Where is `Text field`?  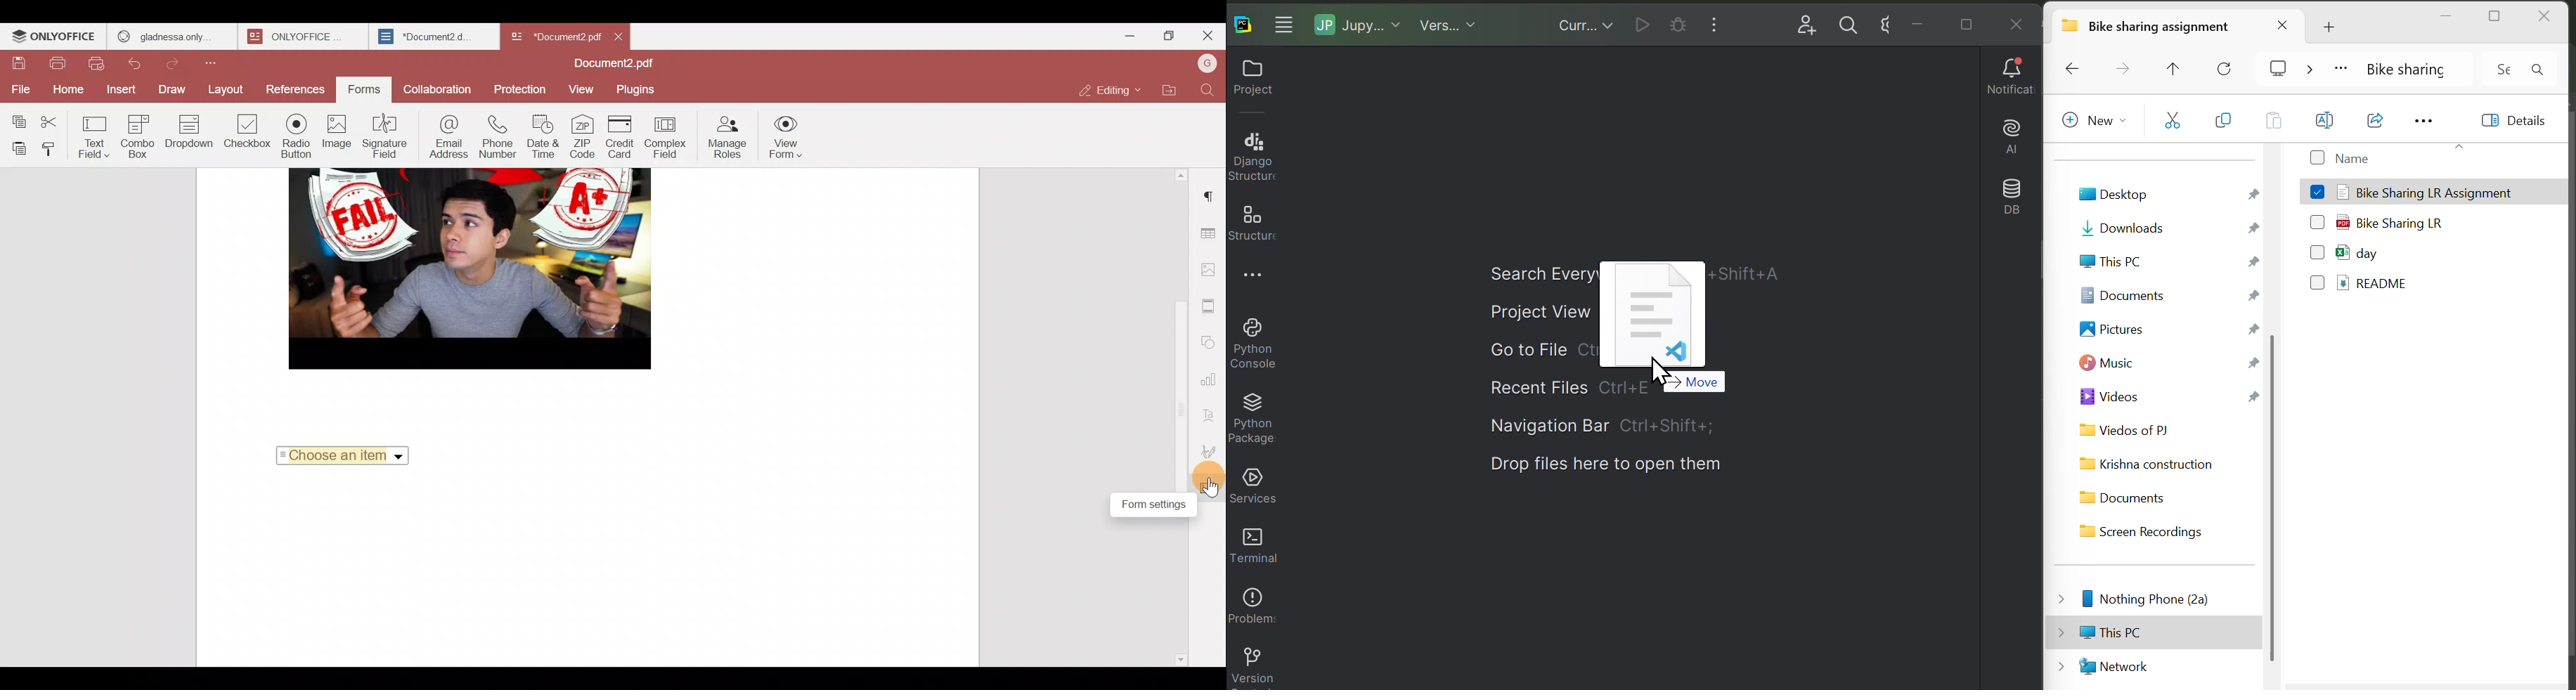 Text field is located at coordinates (98, 139).